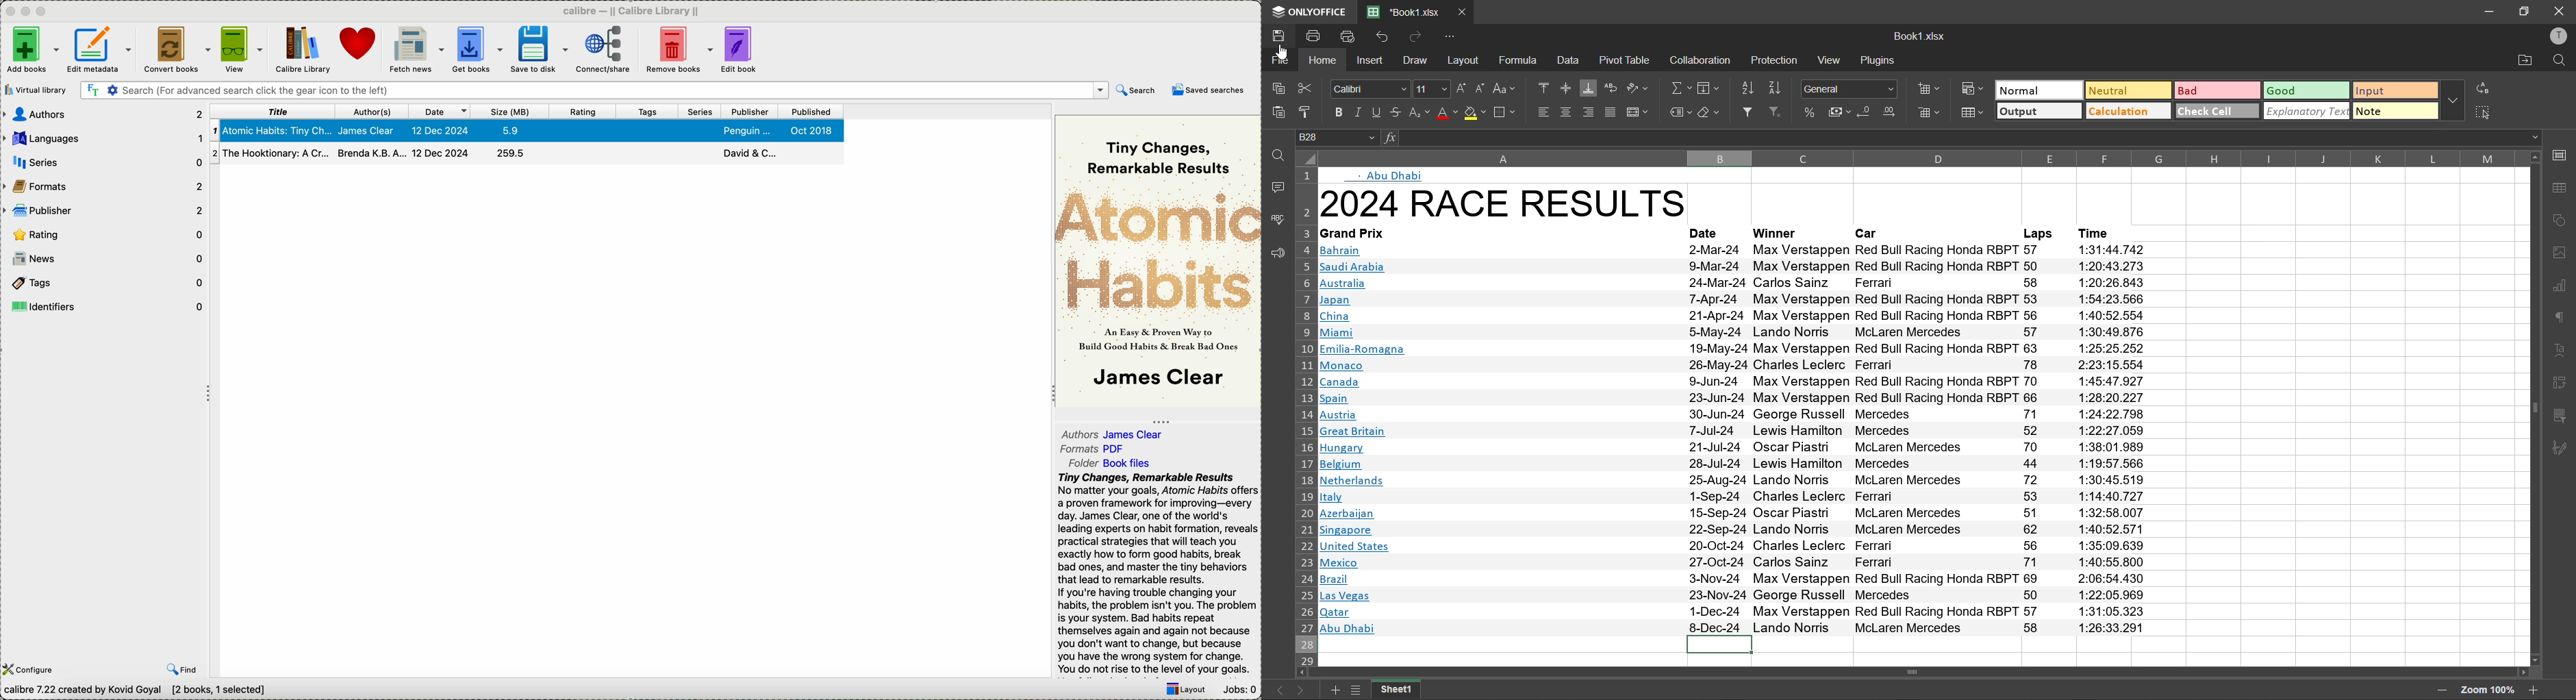 This screenshot has width=2576, height=700. Describe the element at coordinates (1419, 112) in the screenshot. I see `sub\script` at that location.